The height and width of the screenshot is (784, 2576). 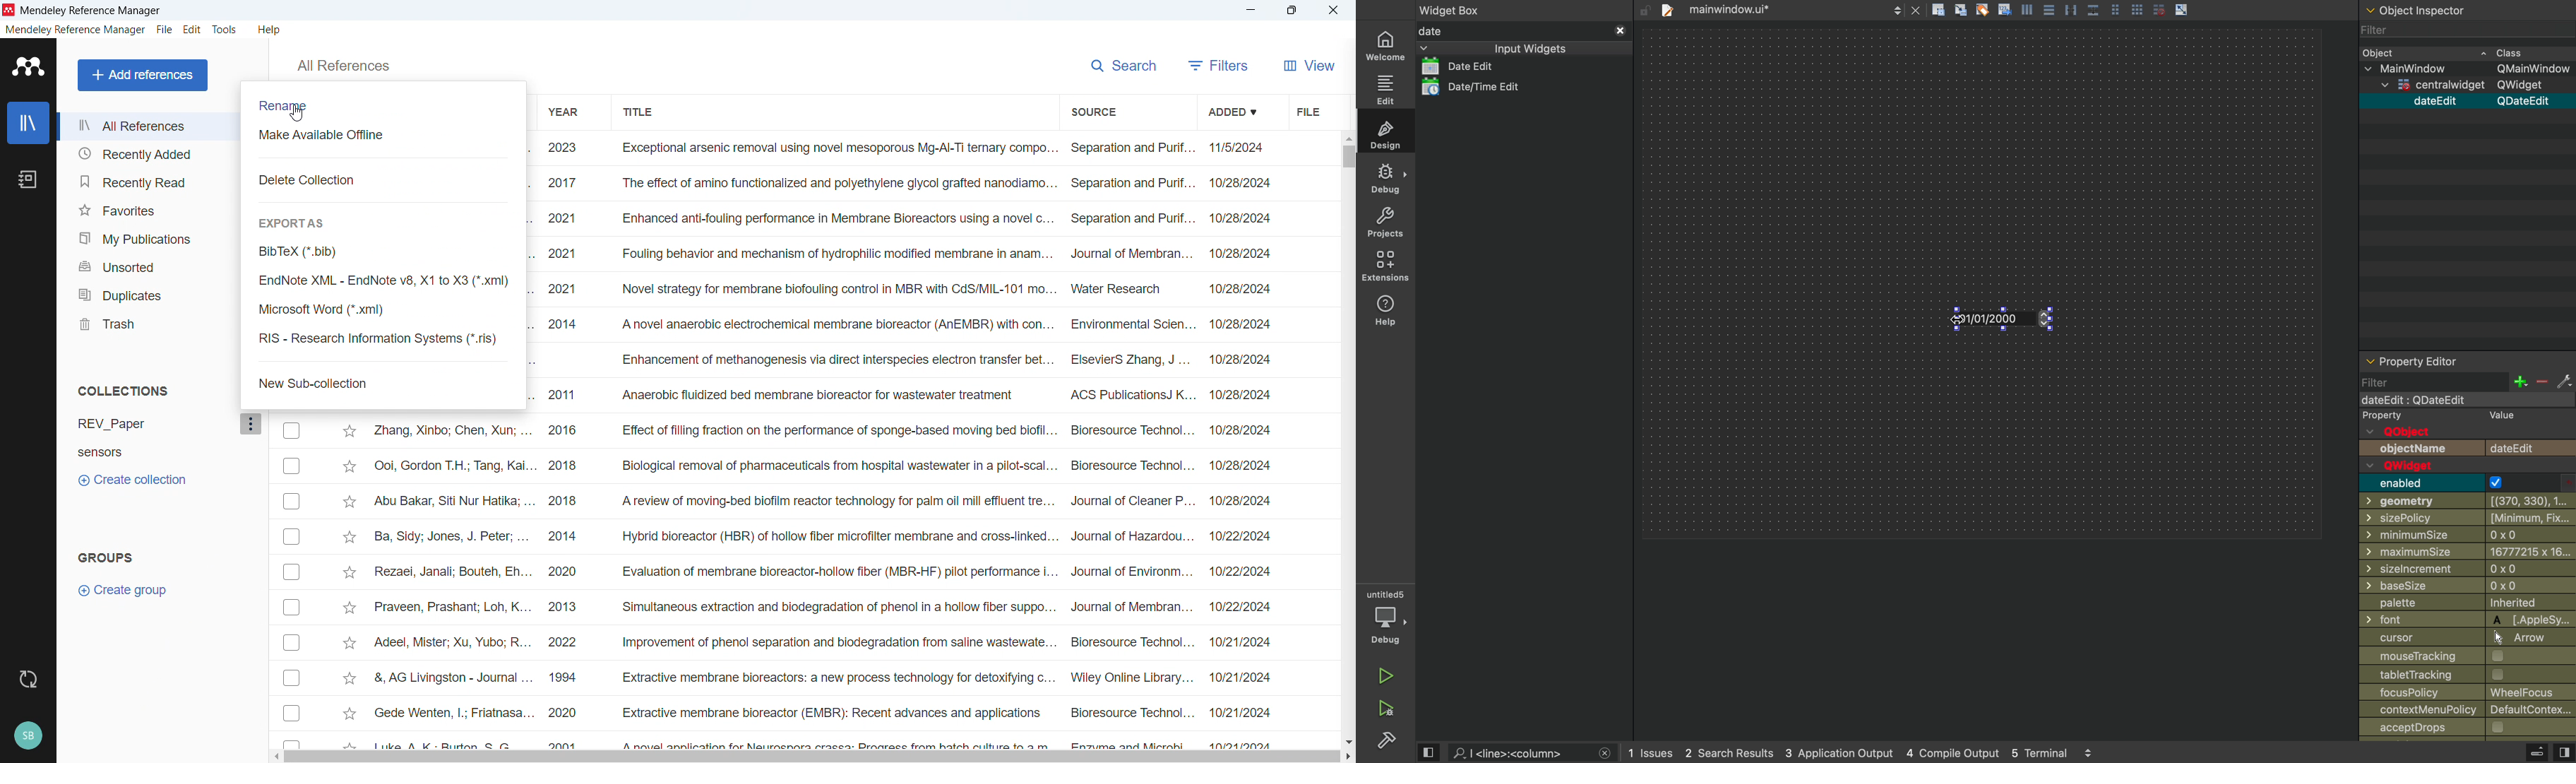 I want to click on Abu Bakar, Siti Nur Hatika; ... 2018 A review of moving-bed biofilm reactor technology for palm oil mill effluent tre... Journal of Cleaner P... 10/28/2024, so click(x=823, y=500).